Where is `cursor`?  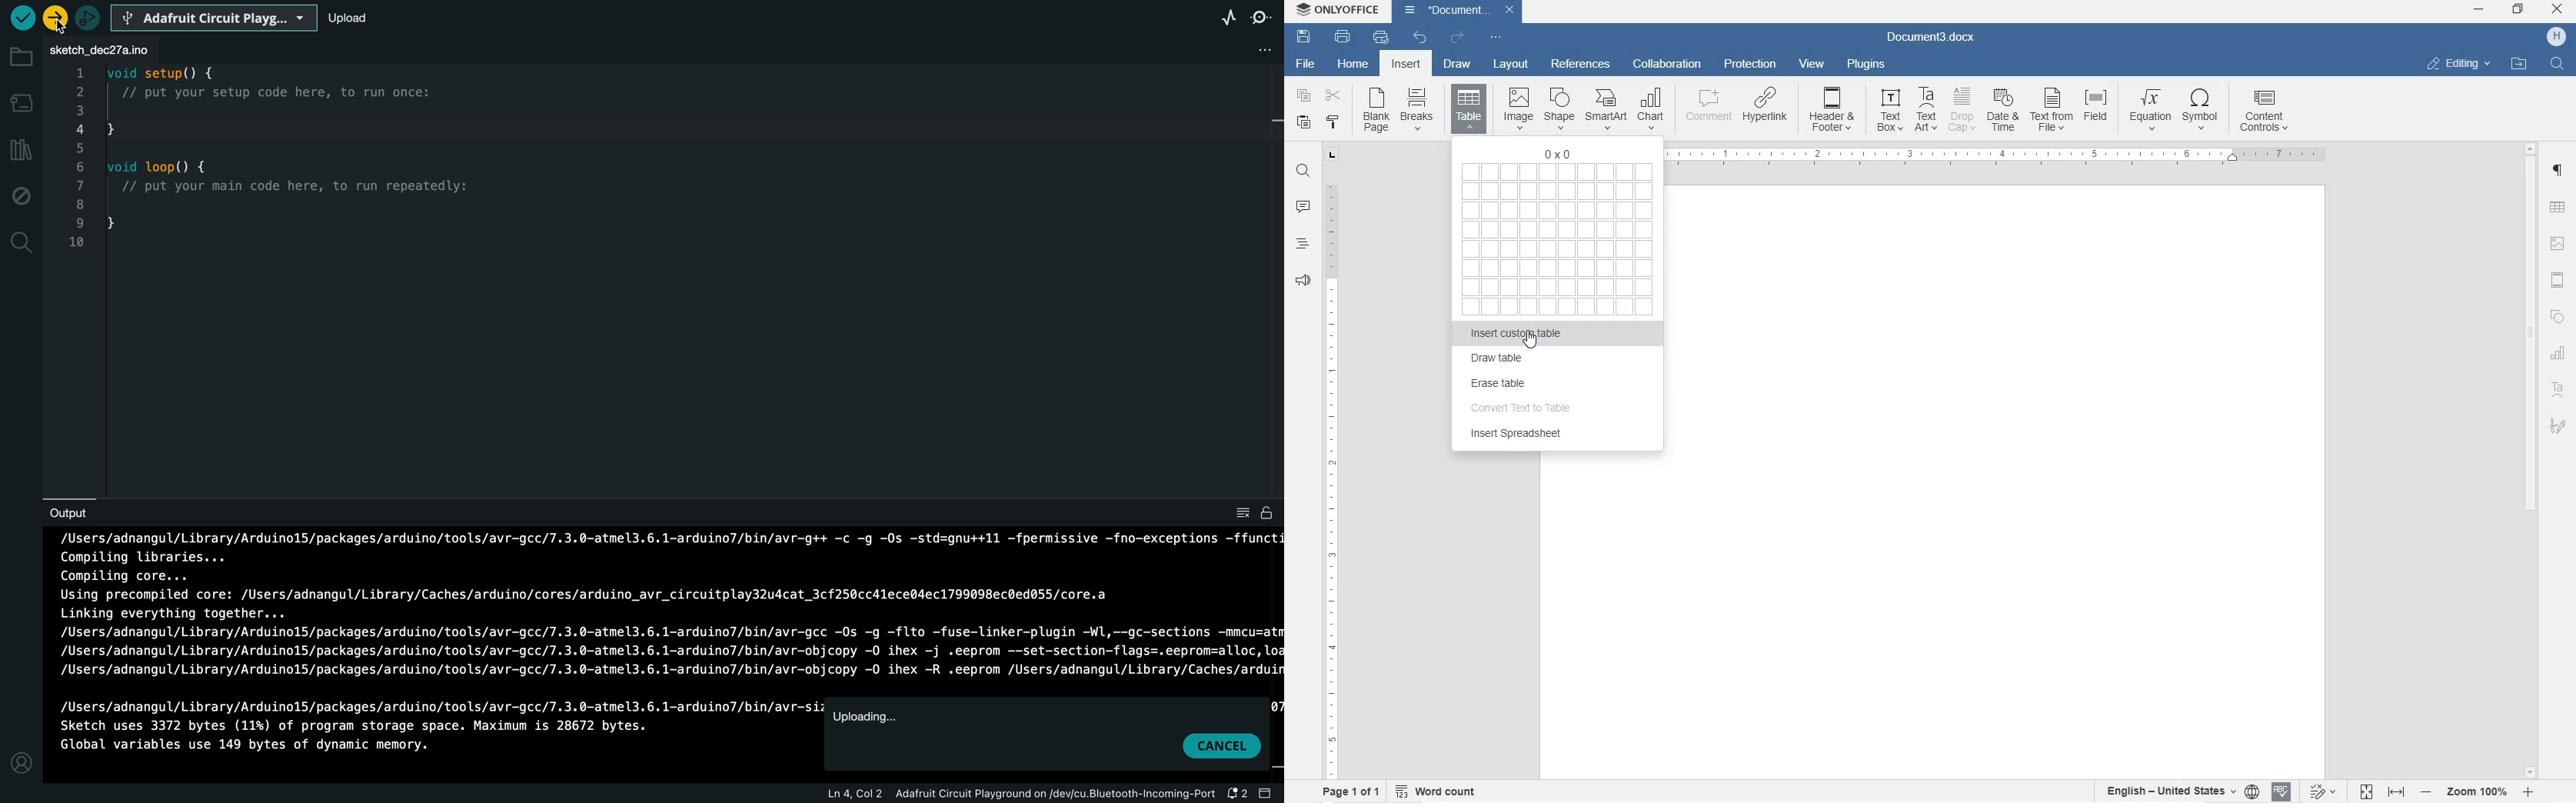
cursor is located at coordinates (1533, 339).